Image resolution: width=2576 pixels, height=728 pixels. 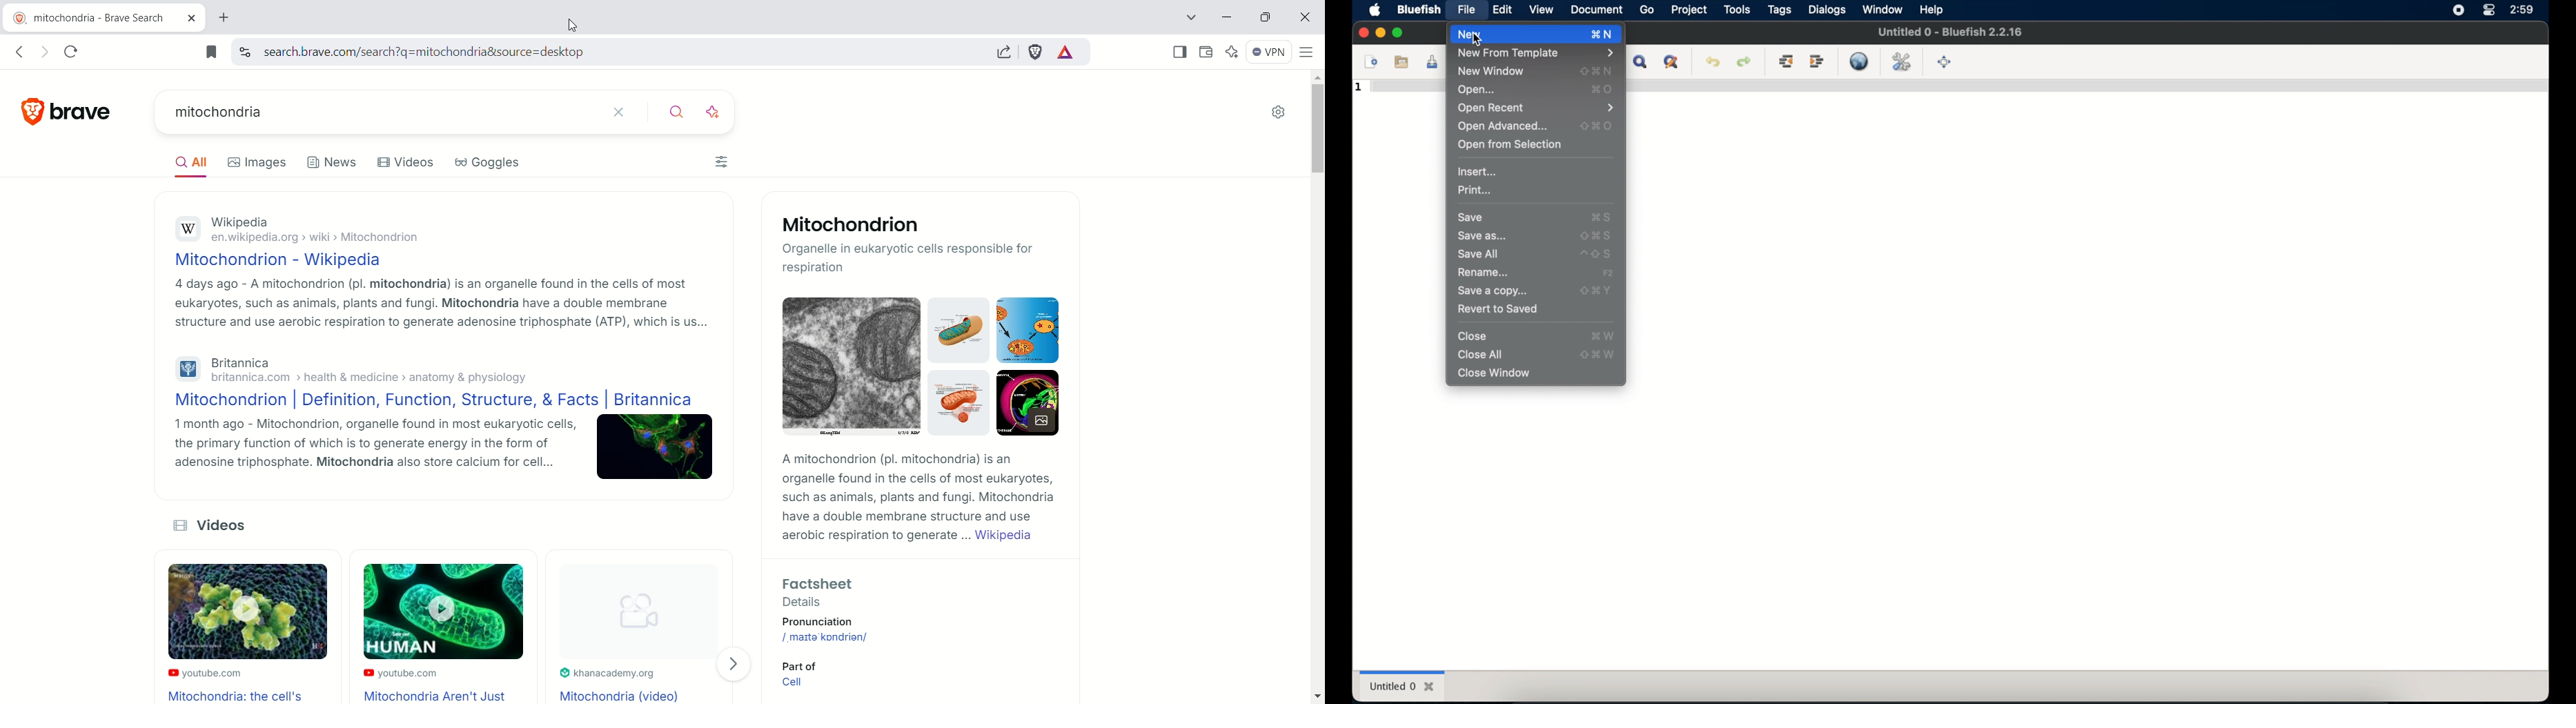 I want to click on close all, so click(x=1481, y=355).